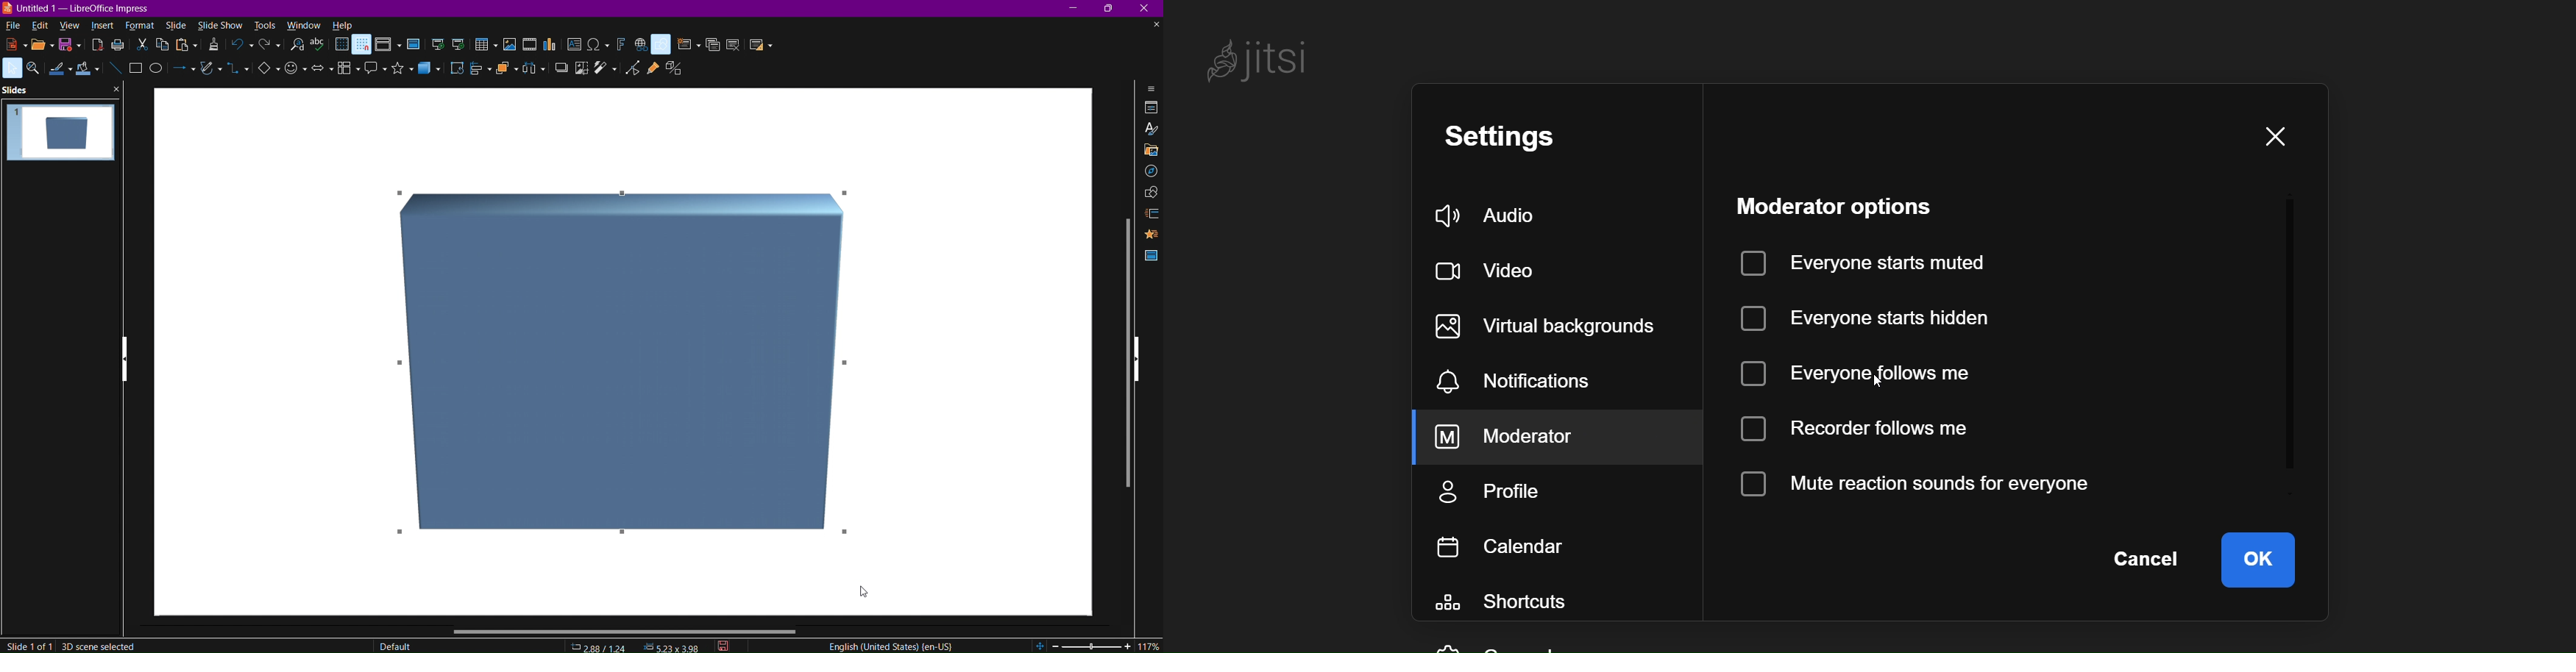  I want to click on zoom in, so click(1129, 646).